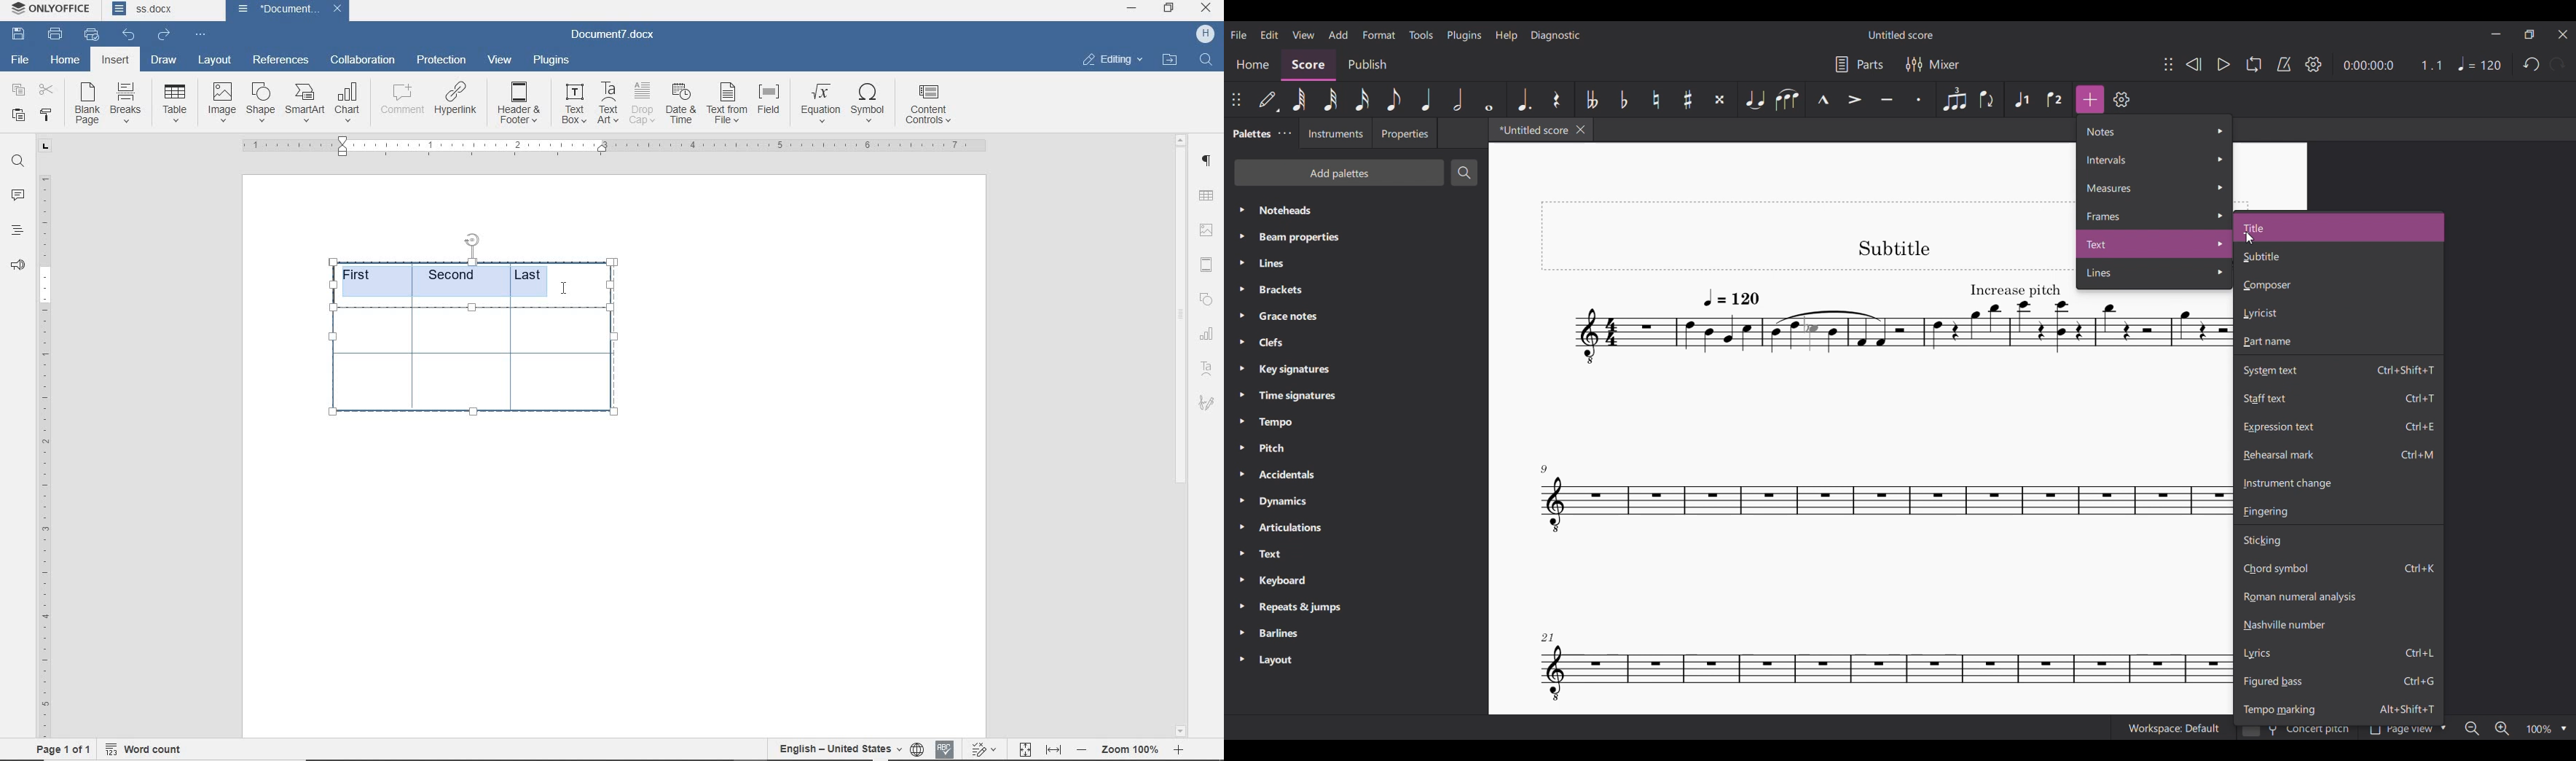  Describe the element at coordinates (2431, 65) in the screenshot. I see `Current ratio` at that location.